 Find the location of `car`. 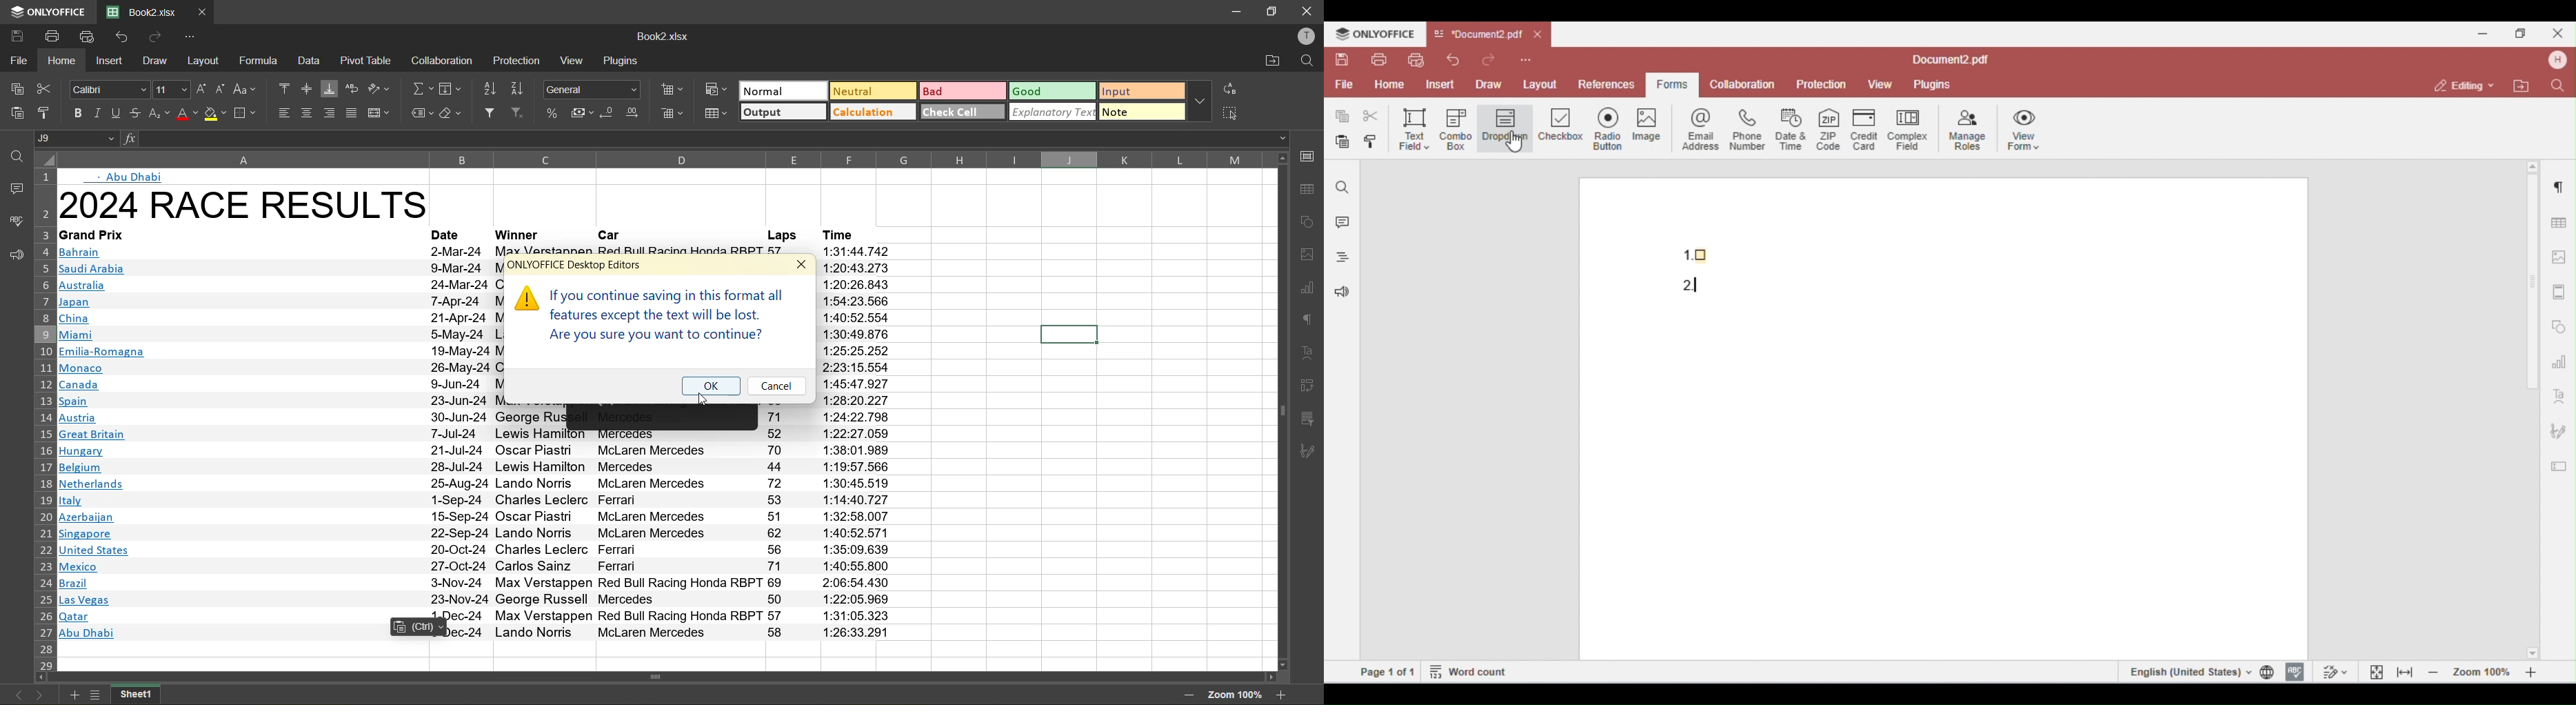

car is located at coordinates (616, 235).